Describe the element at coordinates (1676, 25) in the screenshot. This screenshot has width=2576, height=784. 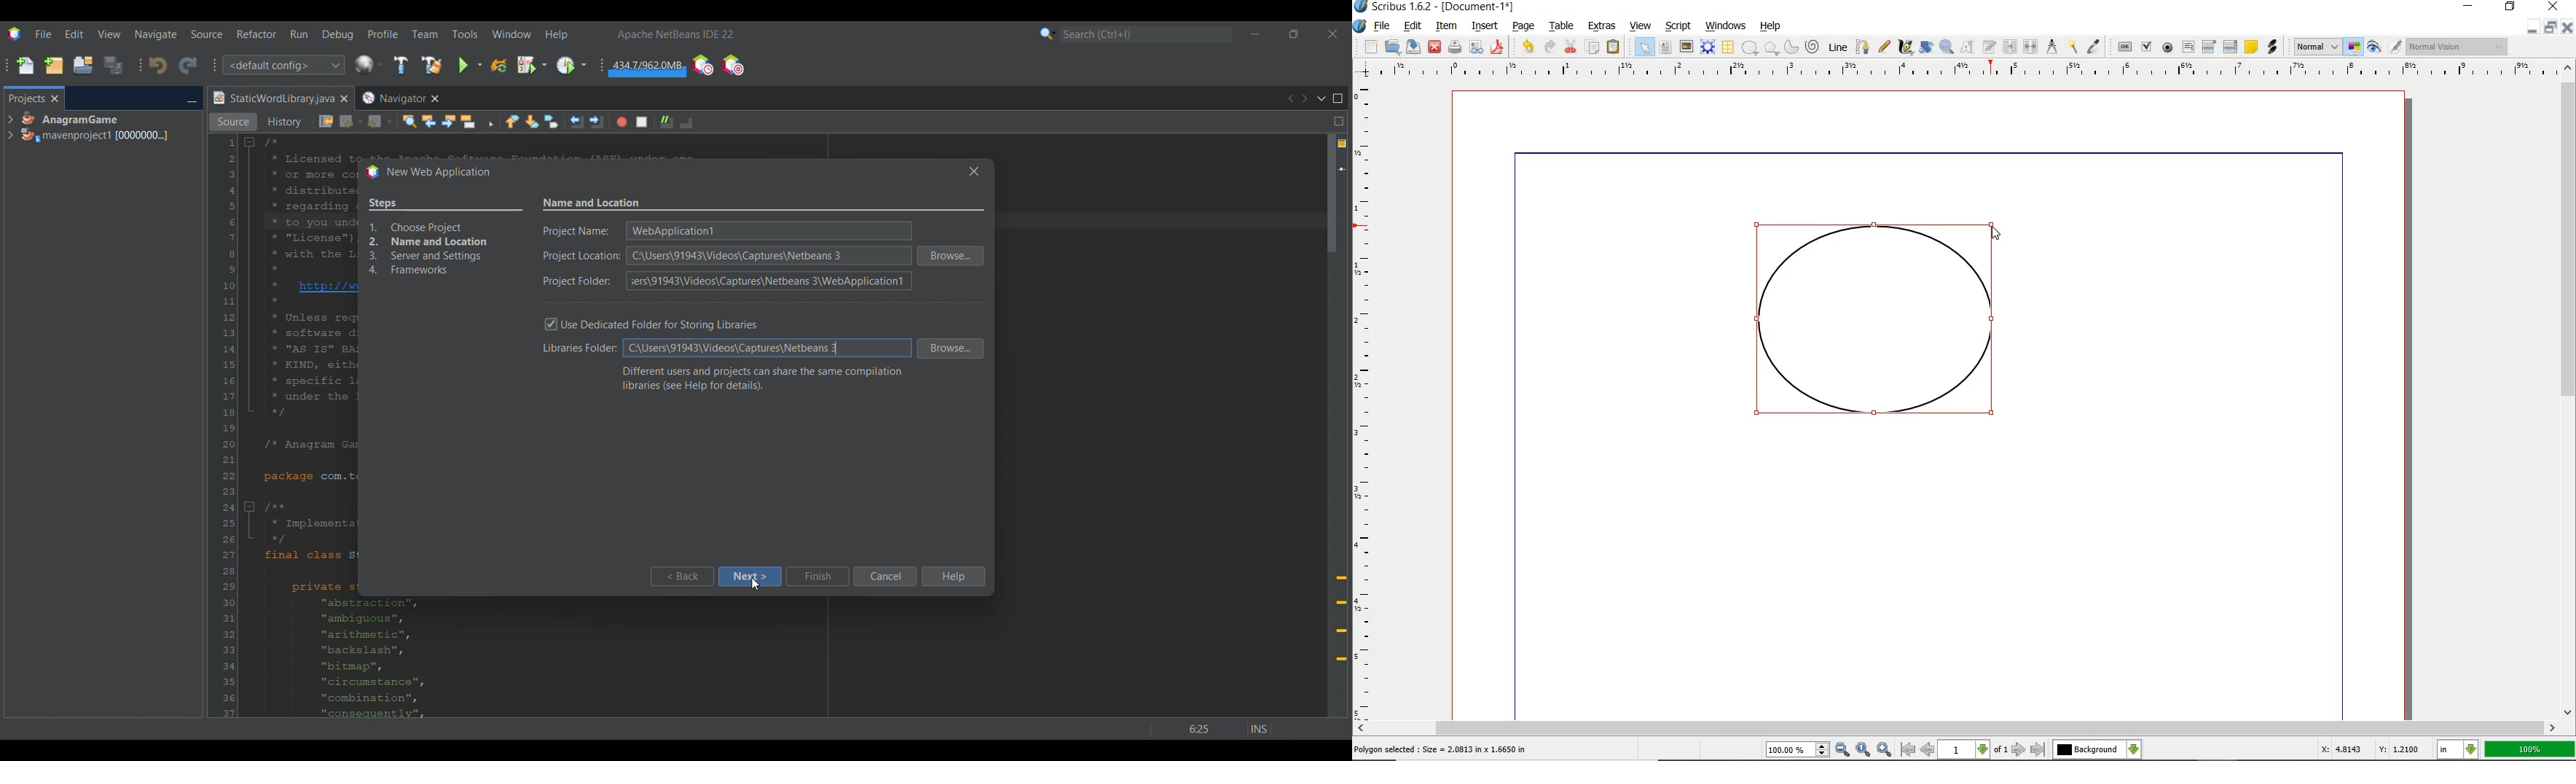
I see `SCRIPT` at that location.